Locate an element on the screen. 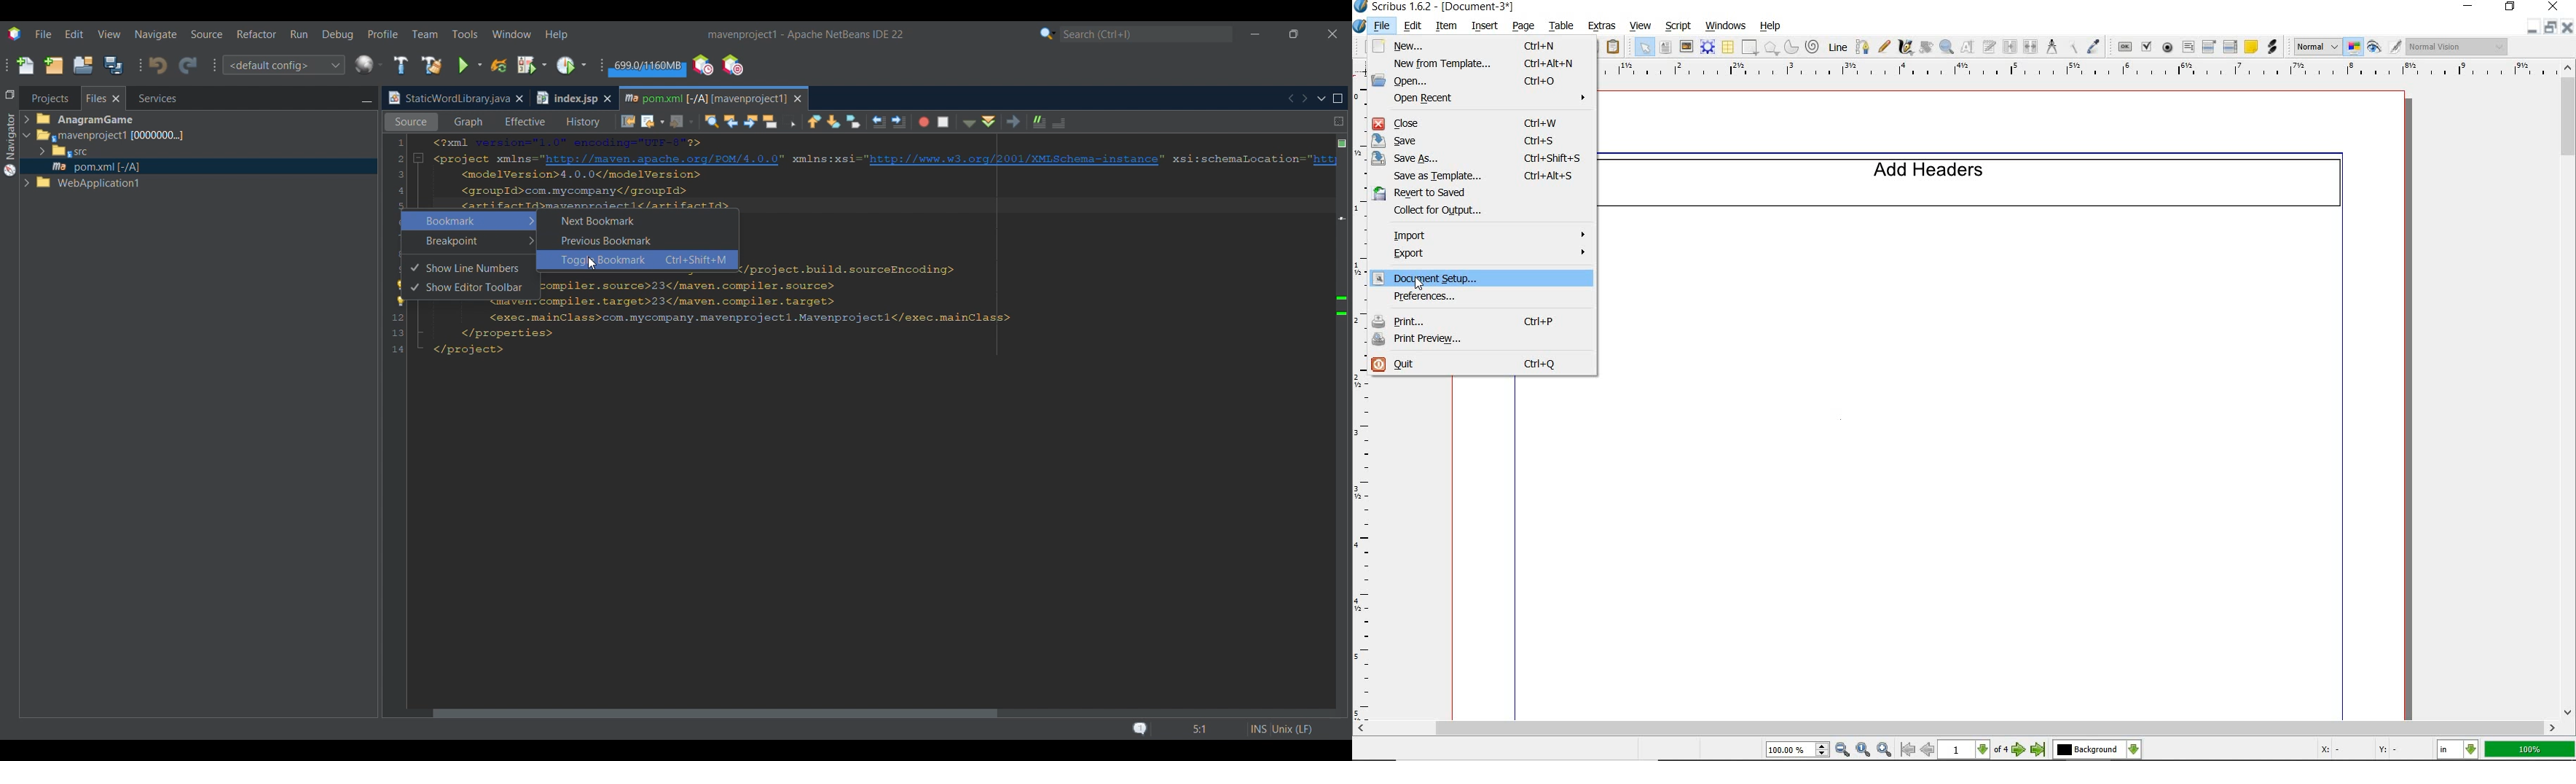 This screenshot has height=784, width=2576. rotate item is located at coordinates (1925, 48).